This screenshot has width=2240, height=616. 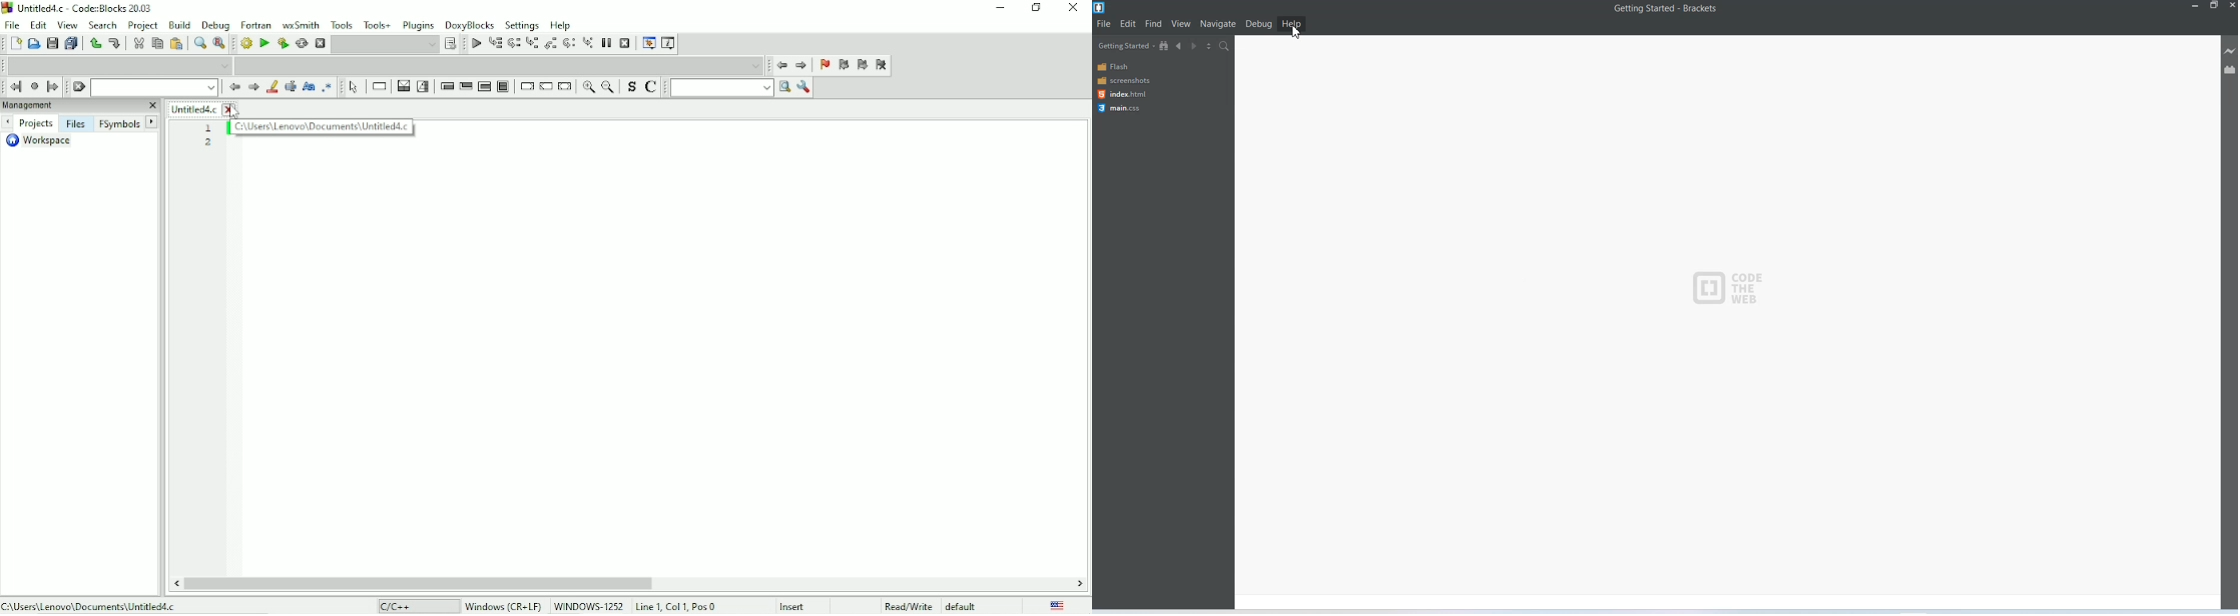 I want to click on Abort, so click(x=319, y=42).